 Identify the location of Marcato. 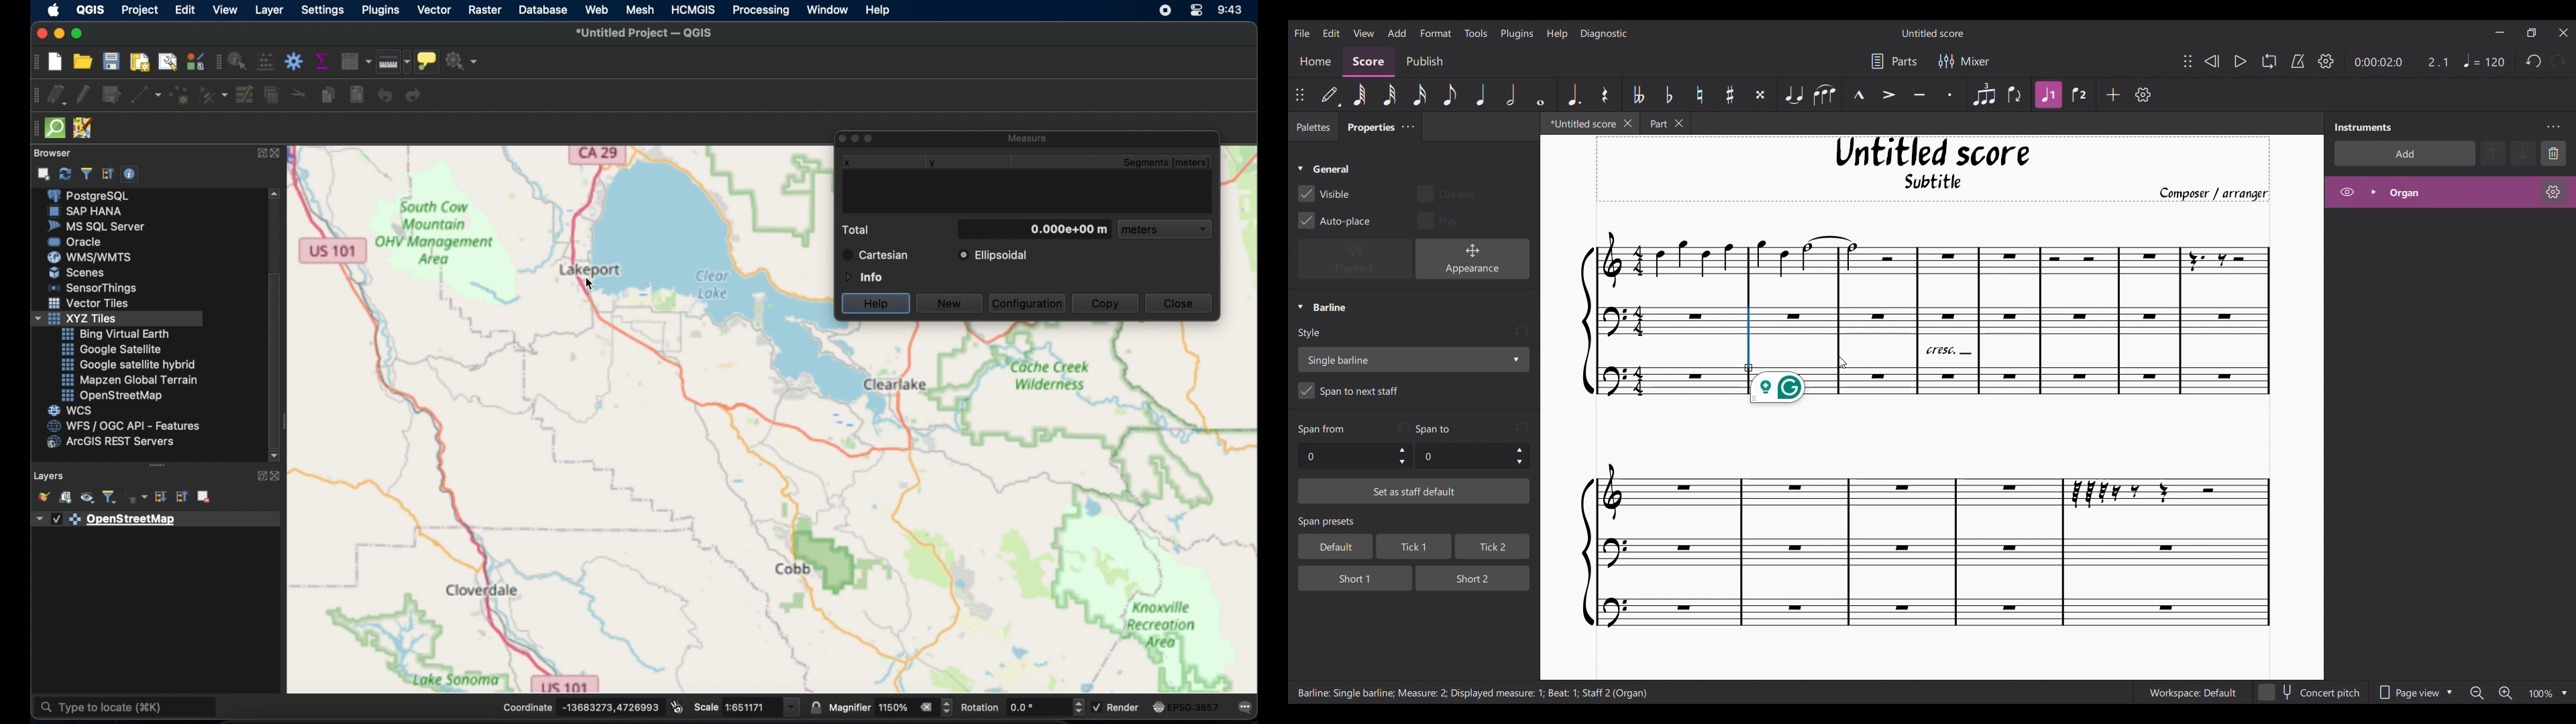
(1859, 95).